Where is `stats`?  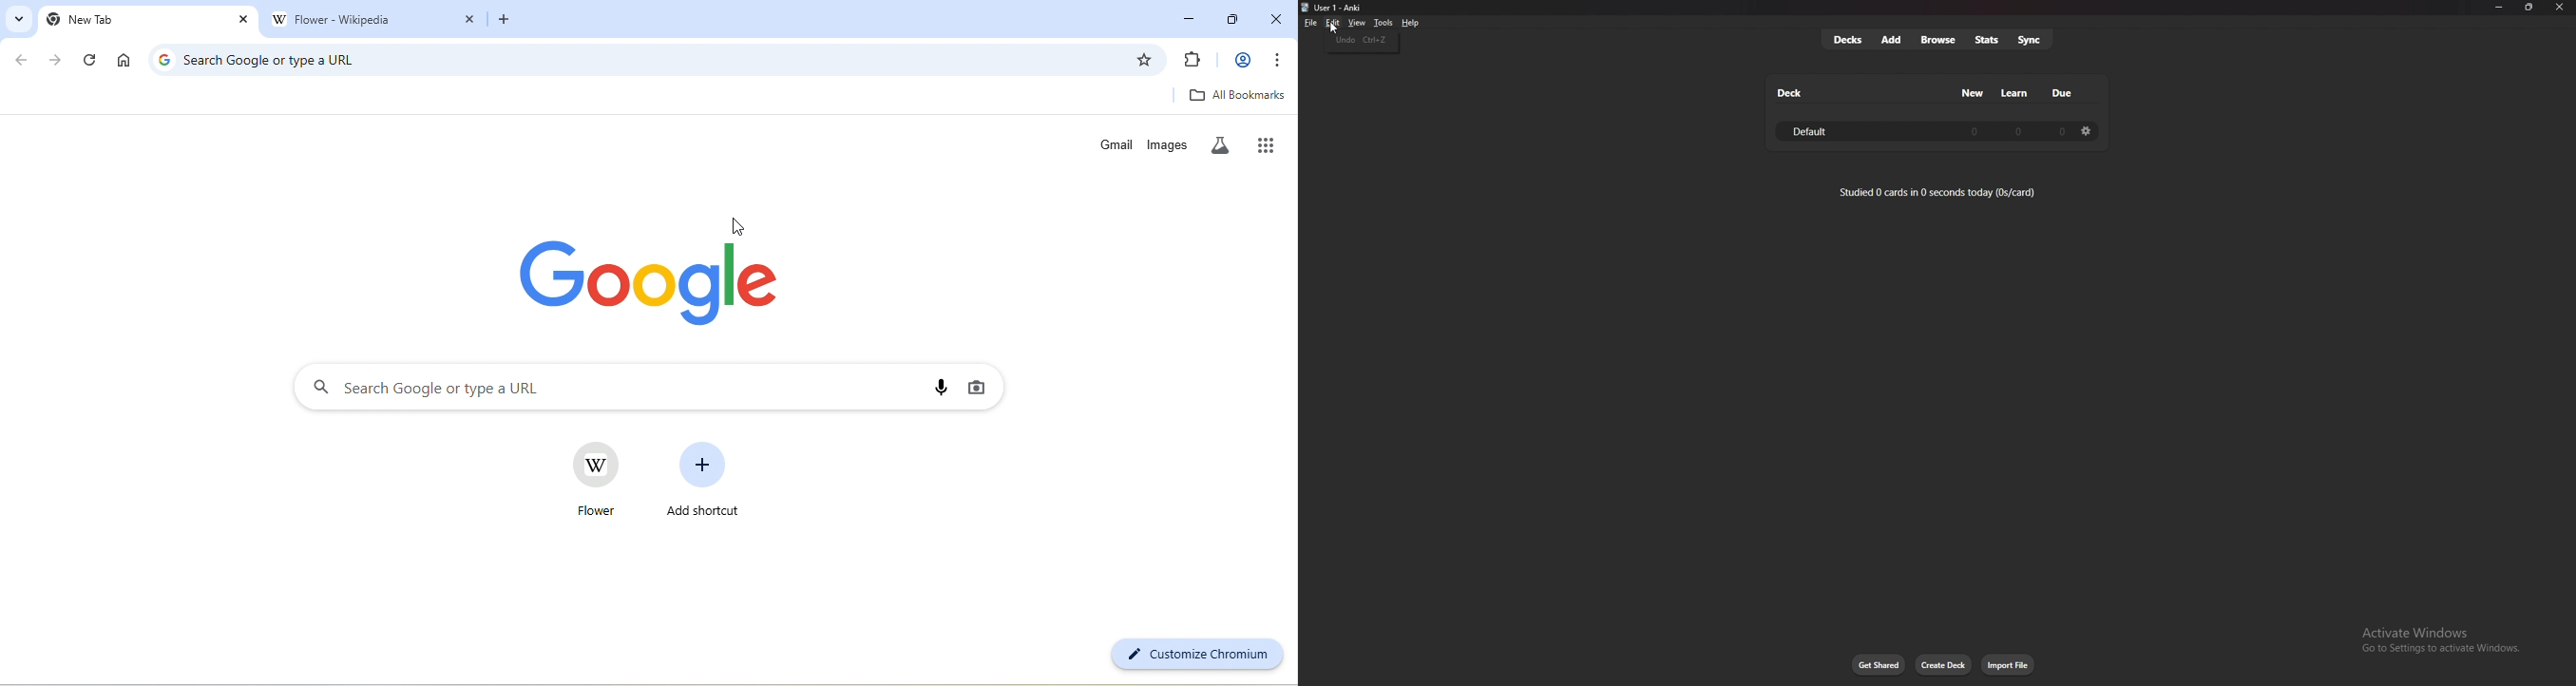 stats is located at coordinates (1988, 39).